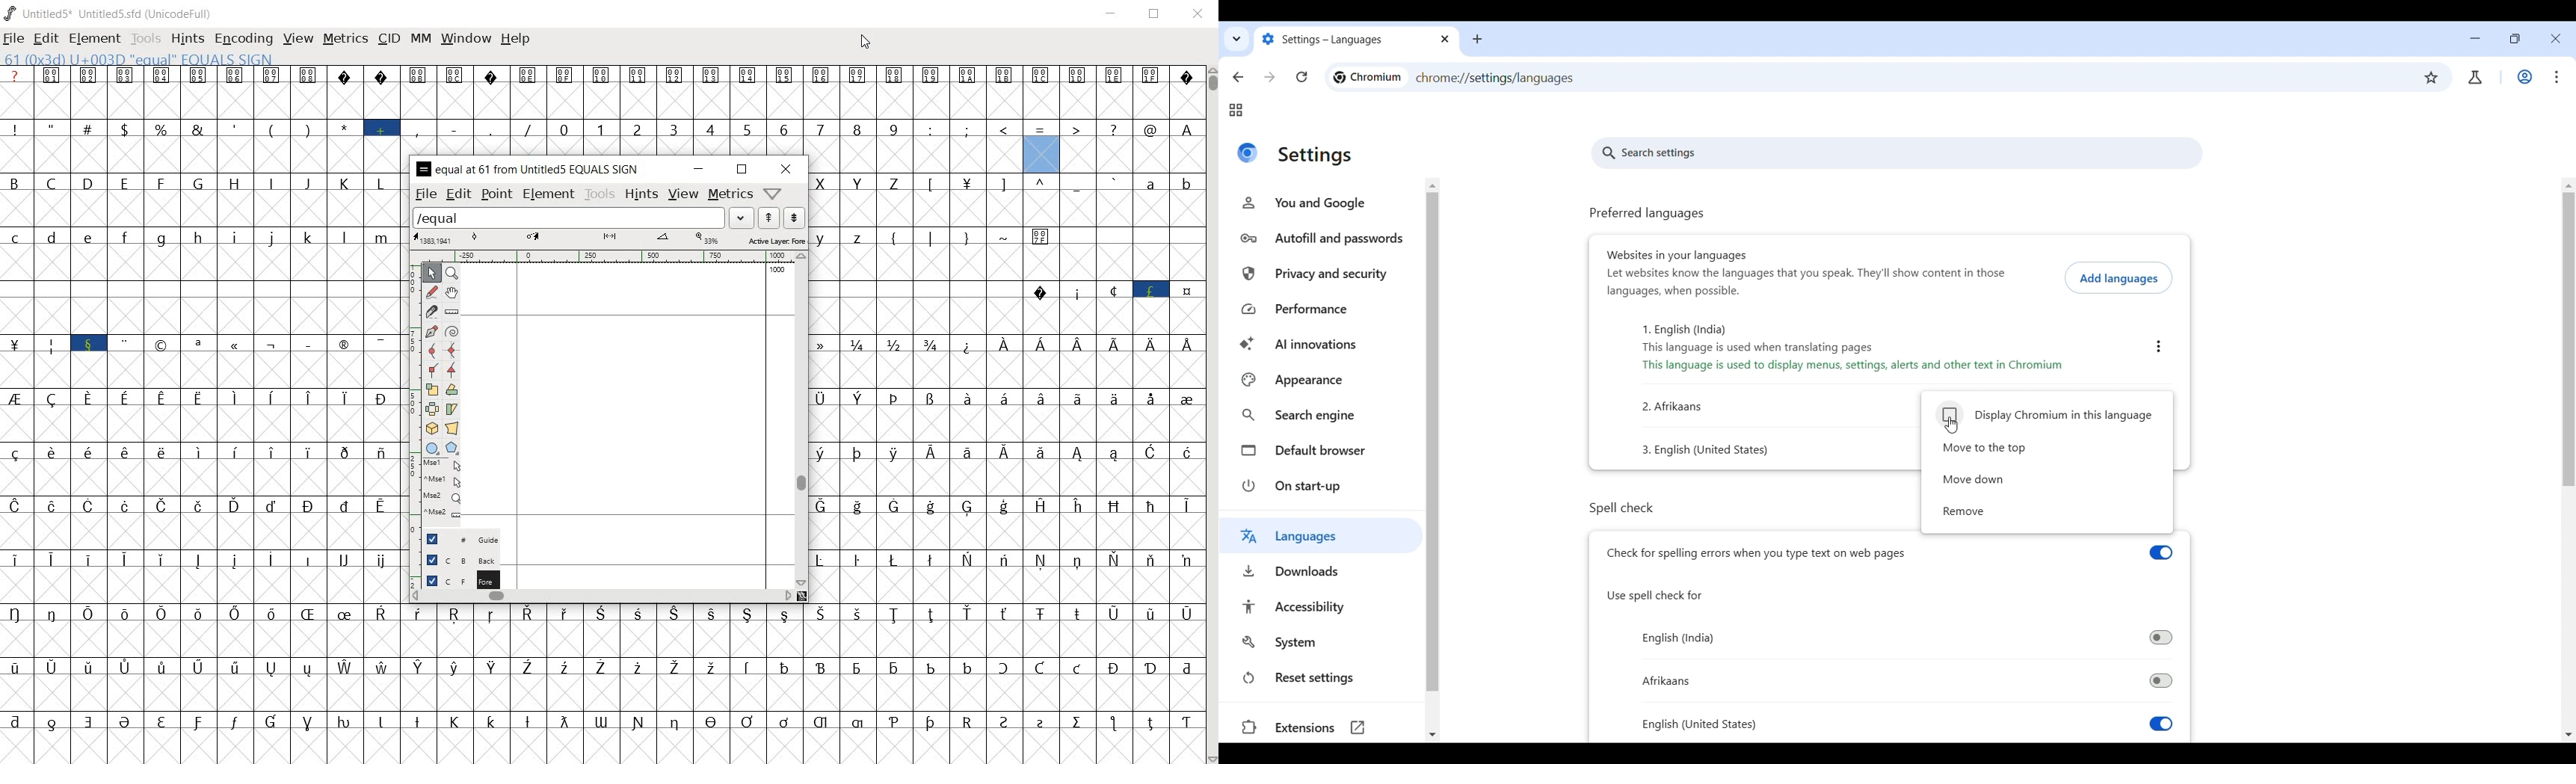  What do you see at coordinates (1797, 348) in the screenshot?
I see `numbered list: text` at bounding box center [1797, 348].